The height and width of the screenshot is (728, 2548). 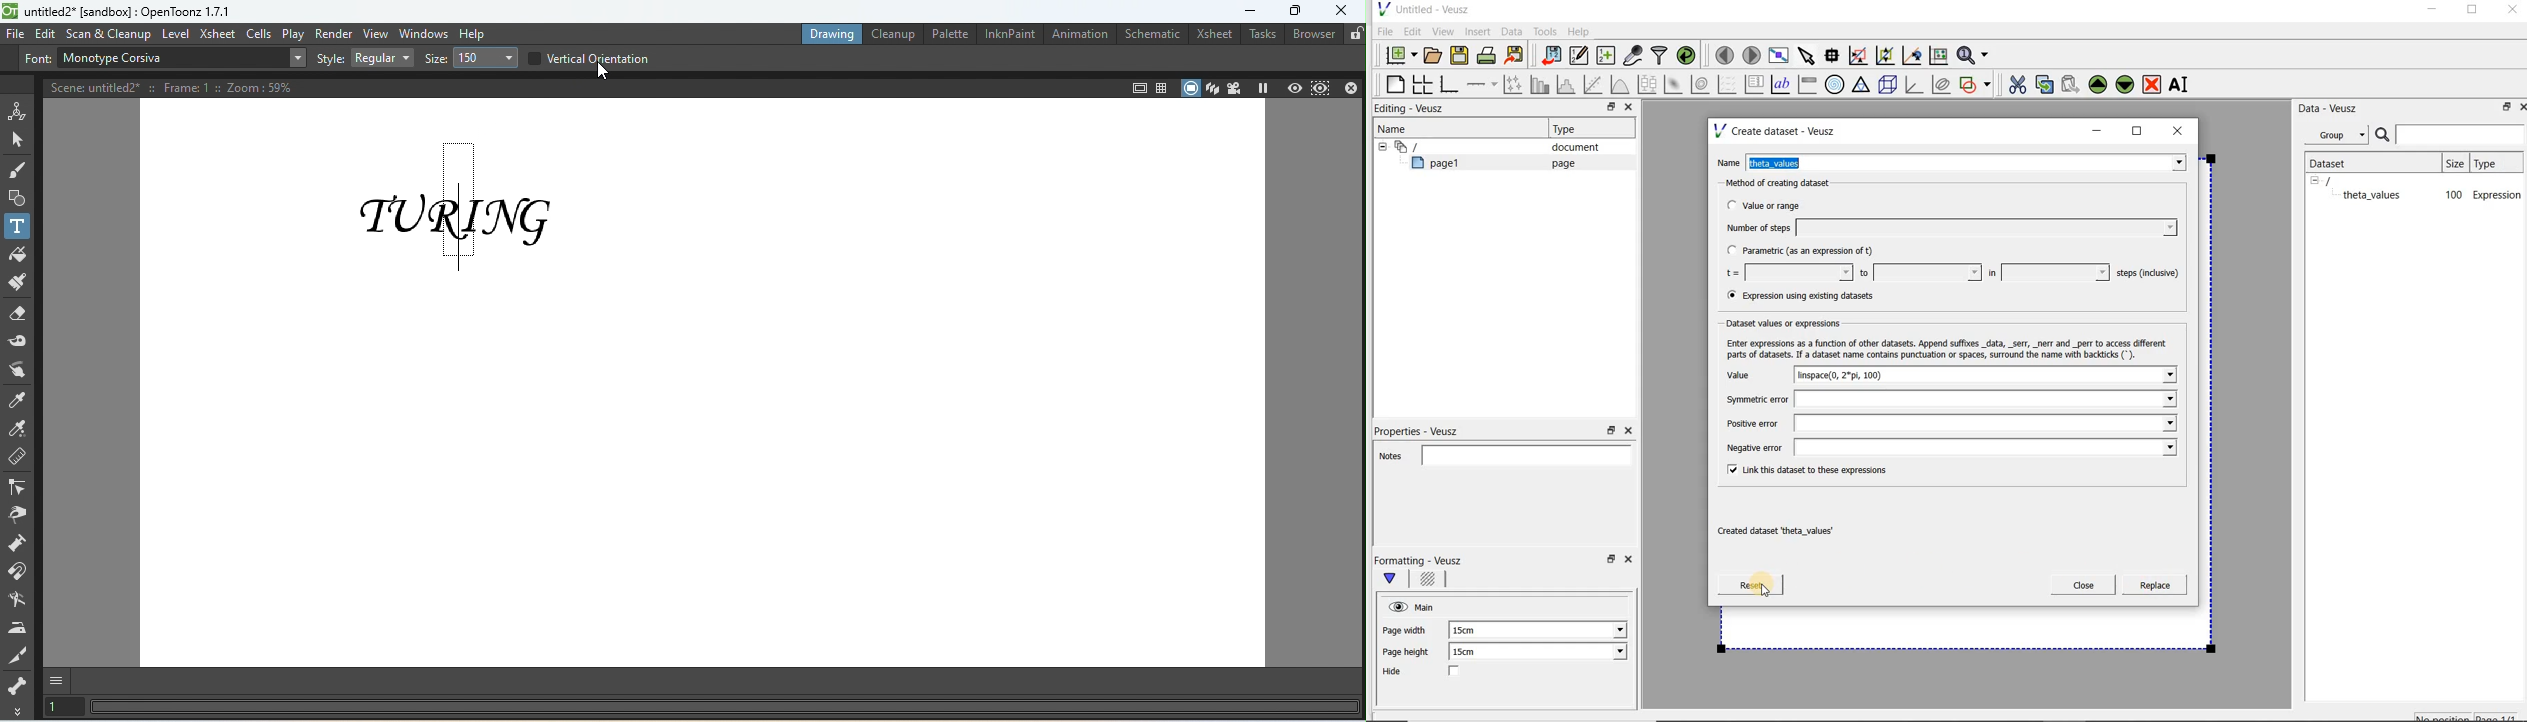 I want to click on close, so click(x=2183, y=130).